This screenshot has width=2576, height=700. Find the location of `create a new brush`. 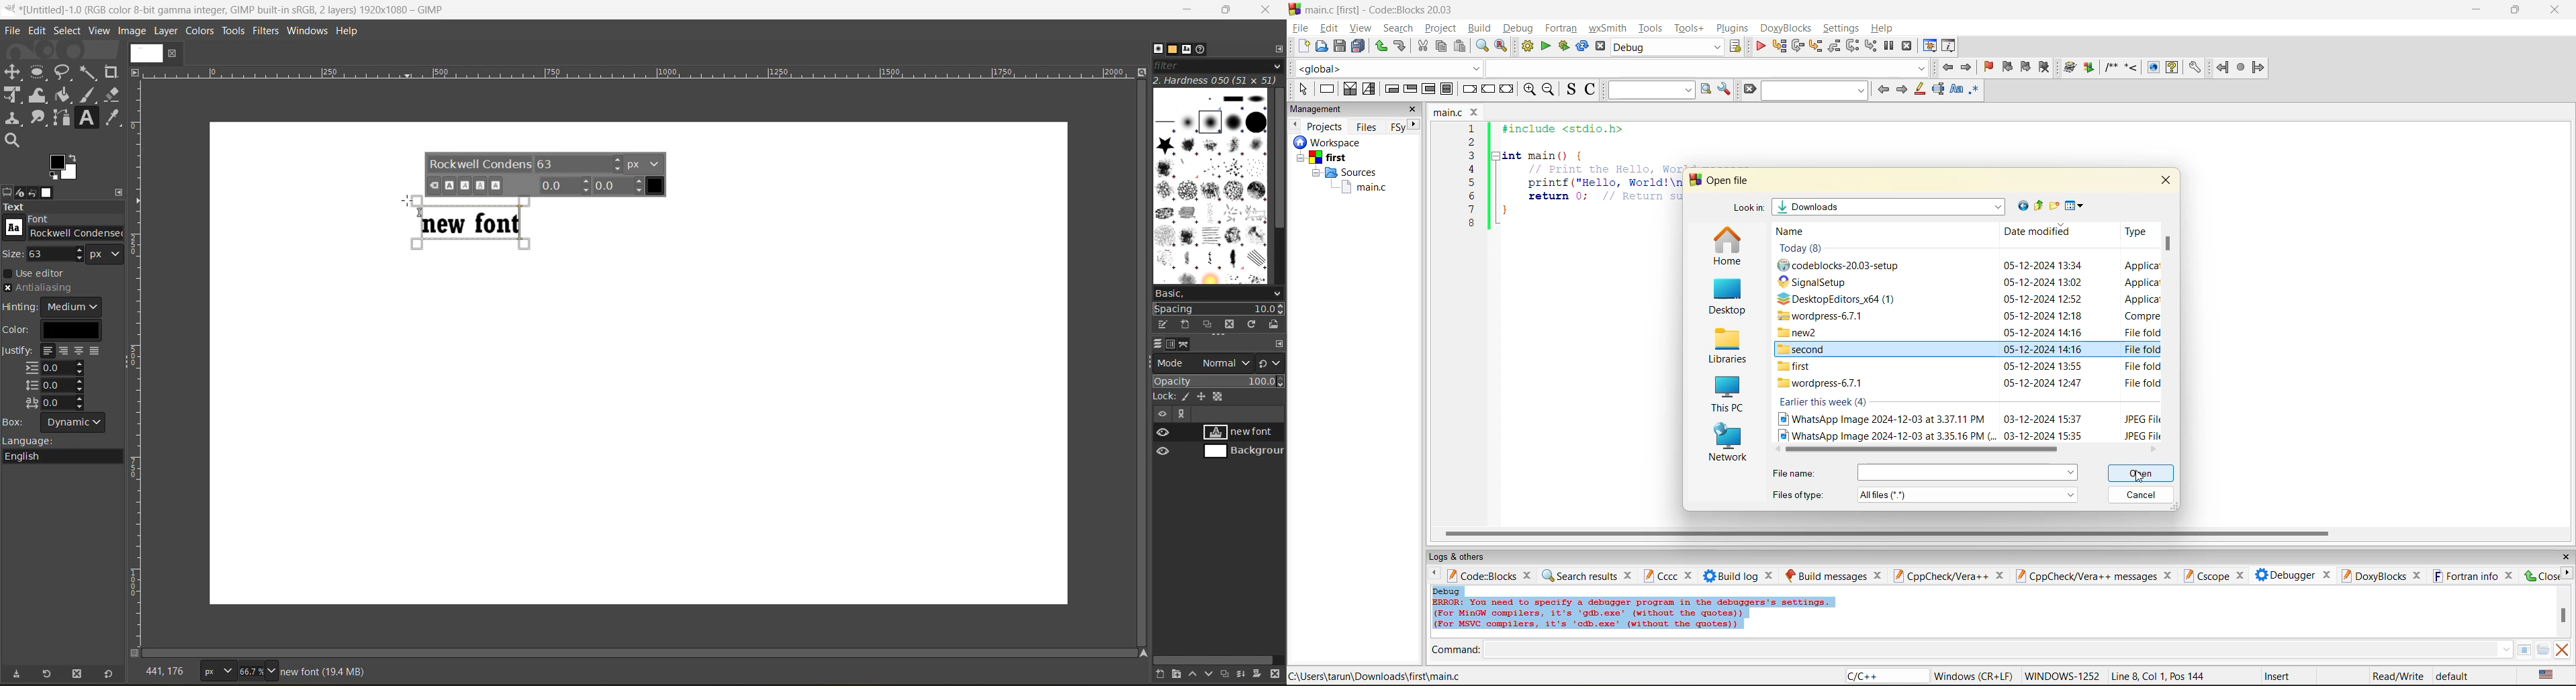

create a new brush is located at coordinates (1185, 326).